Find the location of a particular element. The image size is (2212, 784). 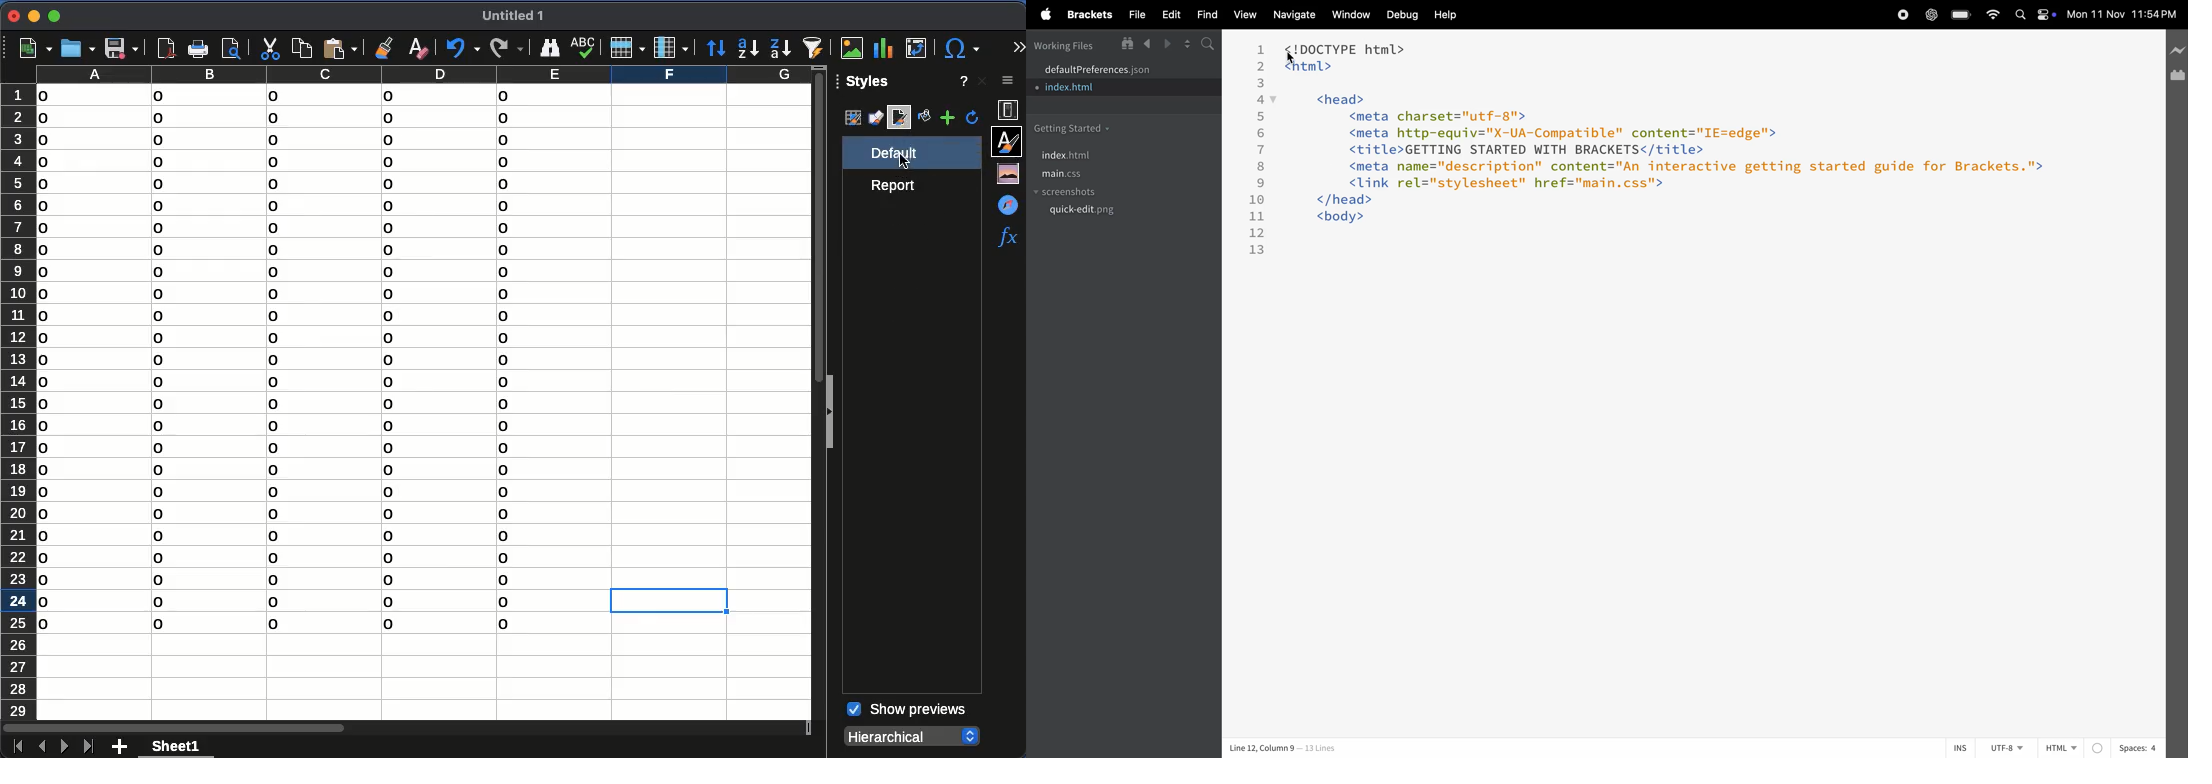

sort is located at coordinates (715, 48).